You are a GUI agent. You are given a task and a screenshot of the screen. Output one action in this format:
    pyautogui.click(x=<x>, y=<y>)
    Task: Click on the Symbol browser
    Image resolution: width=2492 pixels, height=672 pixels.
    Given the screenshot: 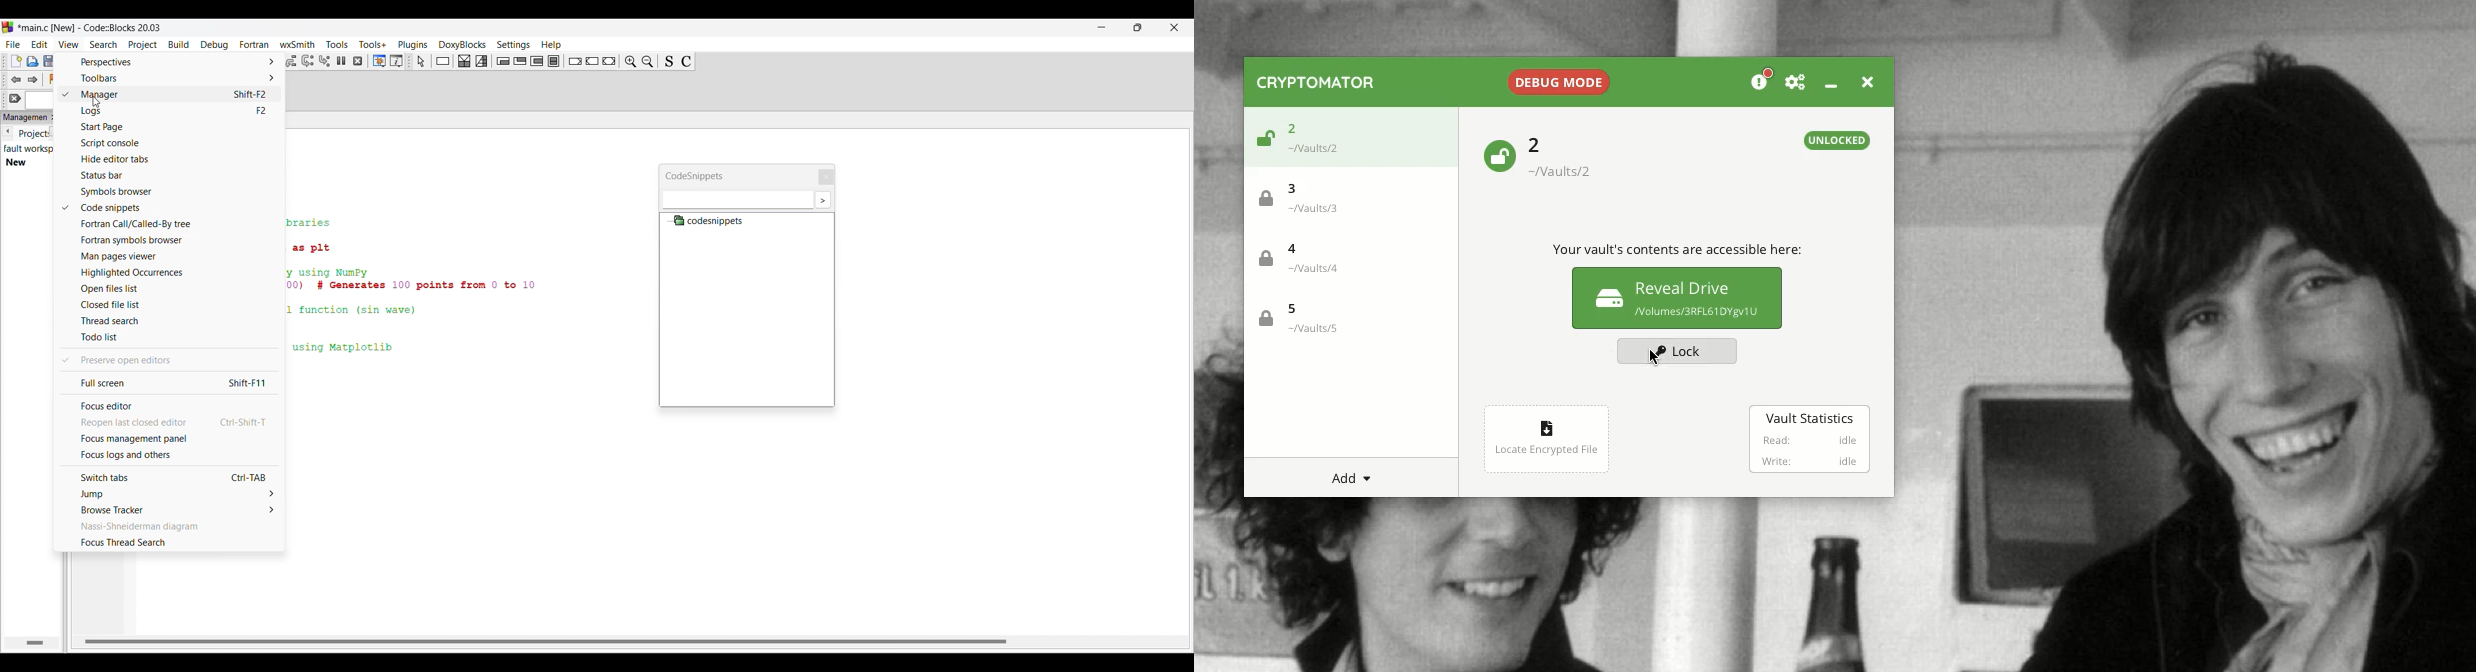 What is the action you would take?
    pyautogui.click(x=177, y=192)
    